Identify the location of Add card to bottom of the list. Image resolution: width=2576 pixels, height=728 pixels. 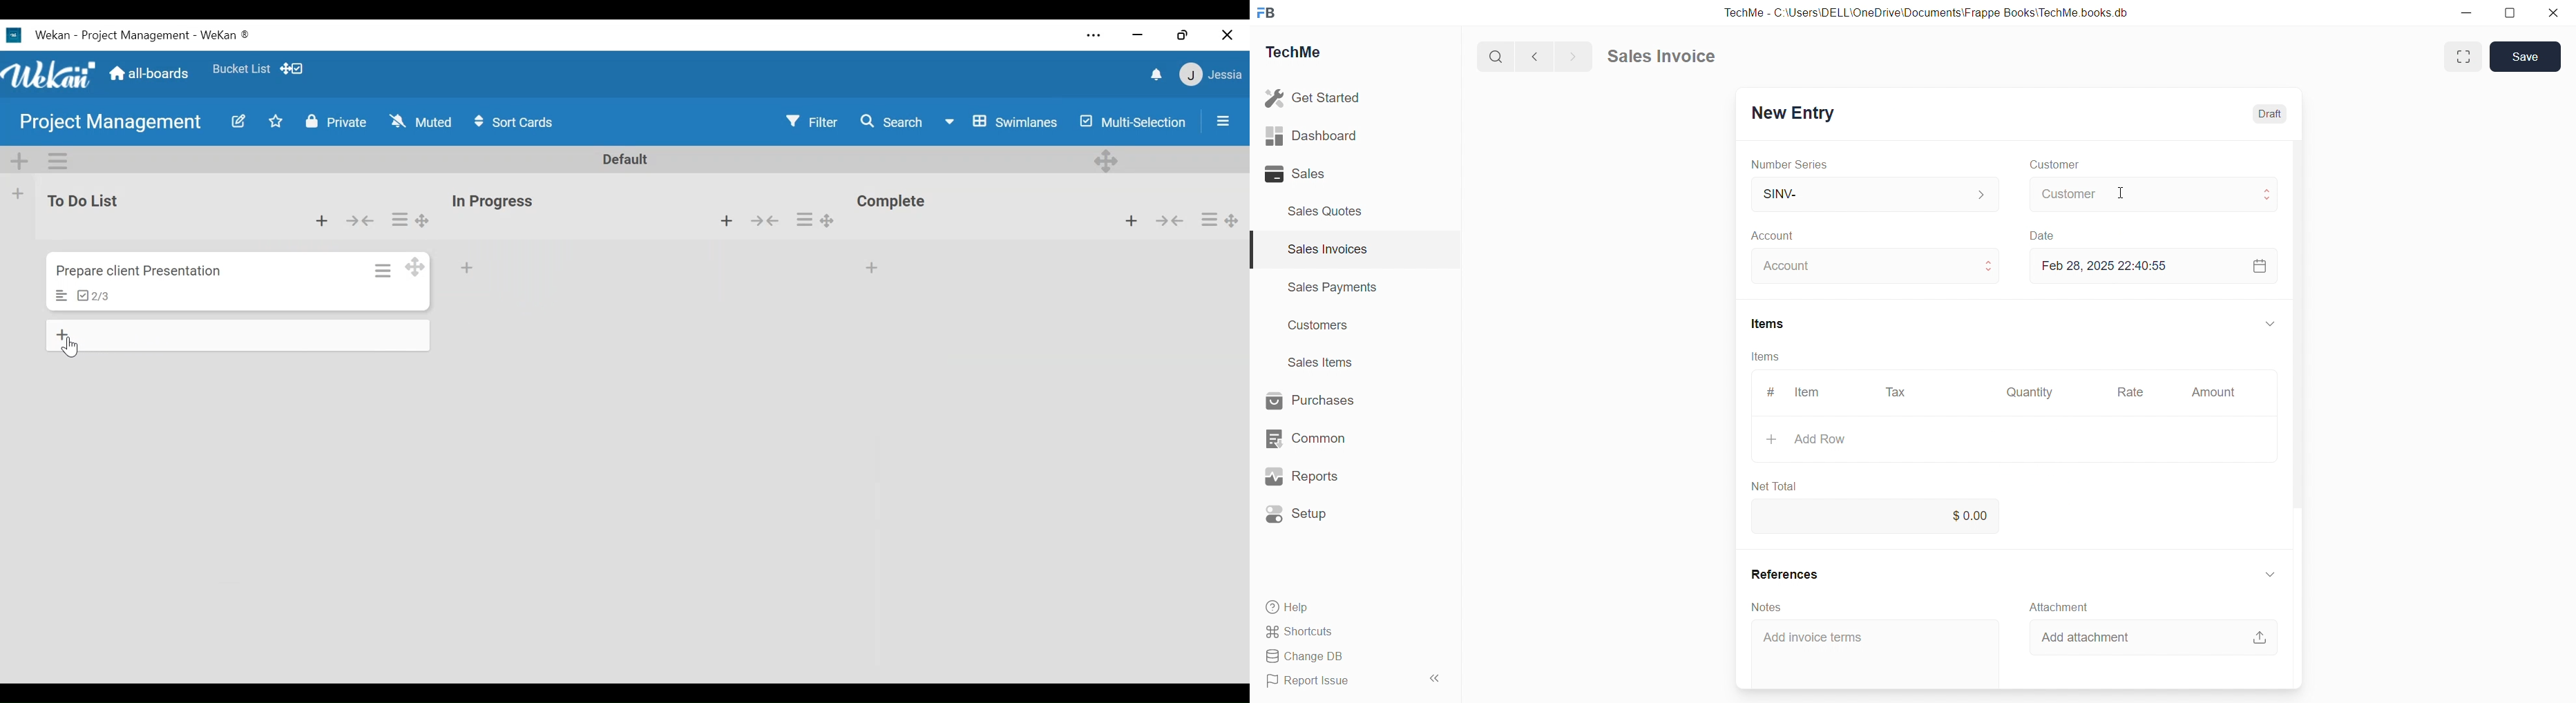
(240, 333).